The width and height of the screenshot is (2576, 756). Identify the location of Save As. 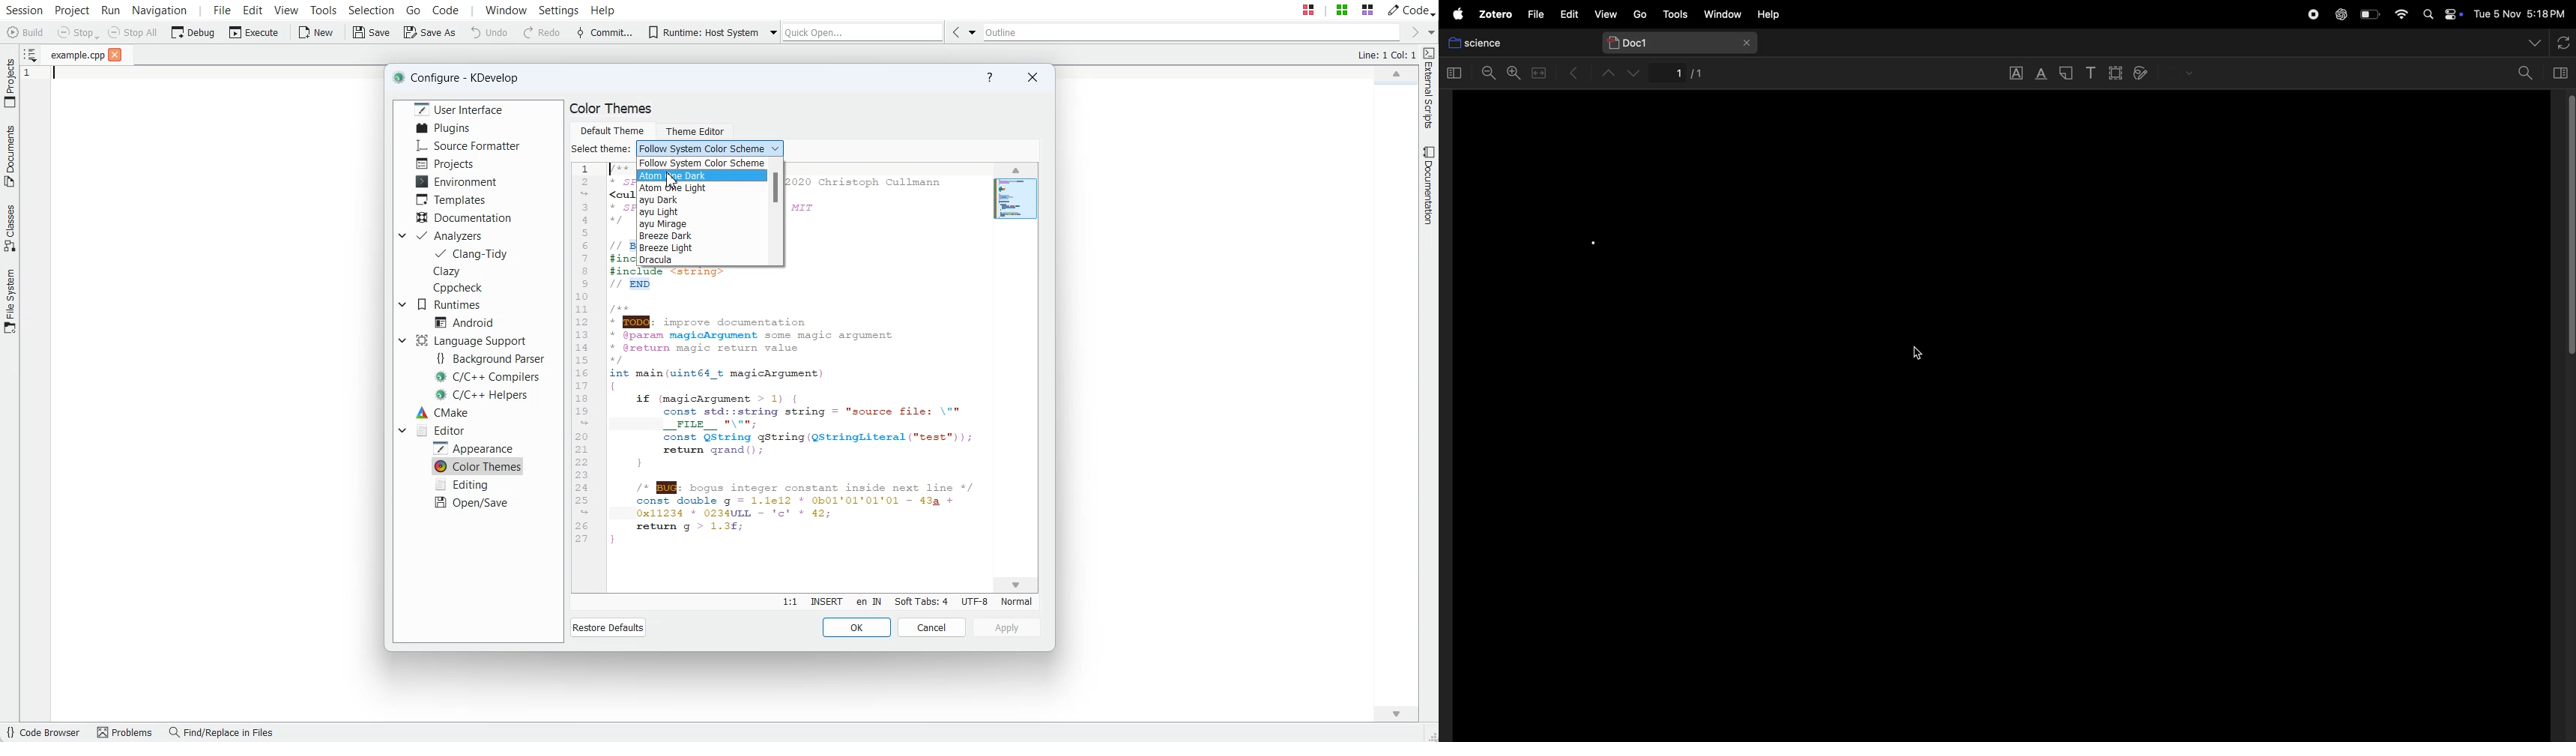
(429, 33).